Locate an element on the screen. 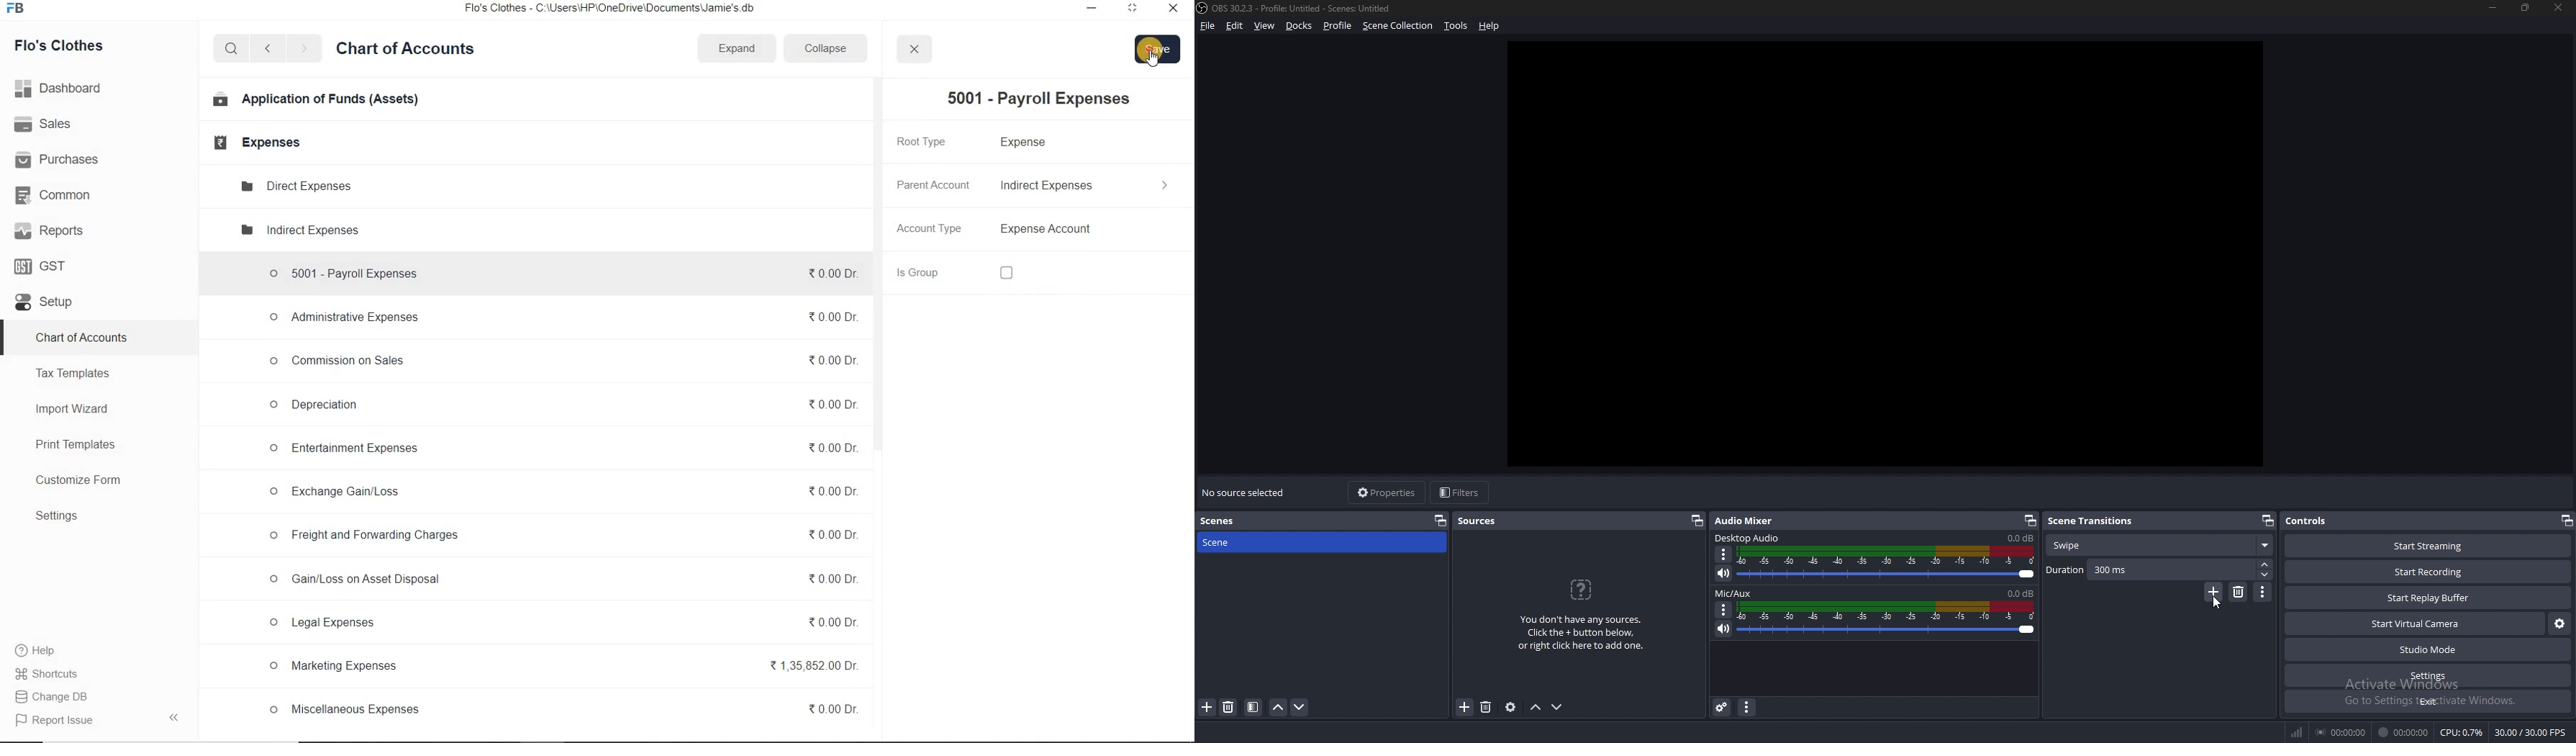  cursor is located at coordinates (2213, 603).